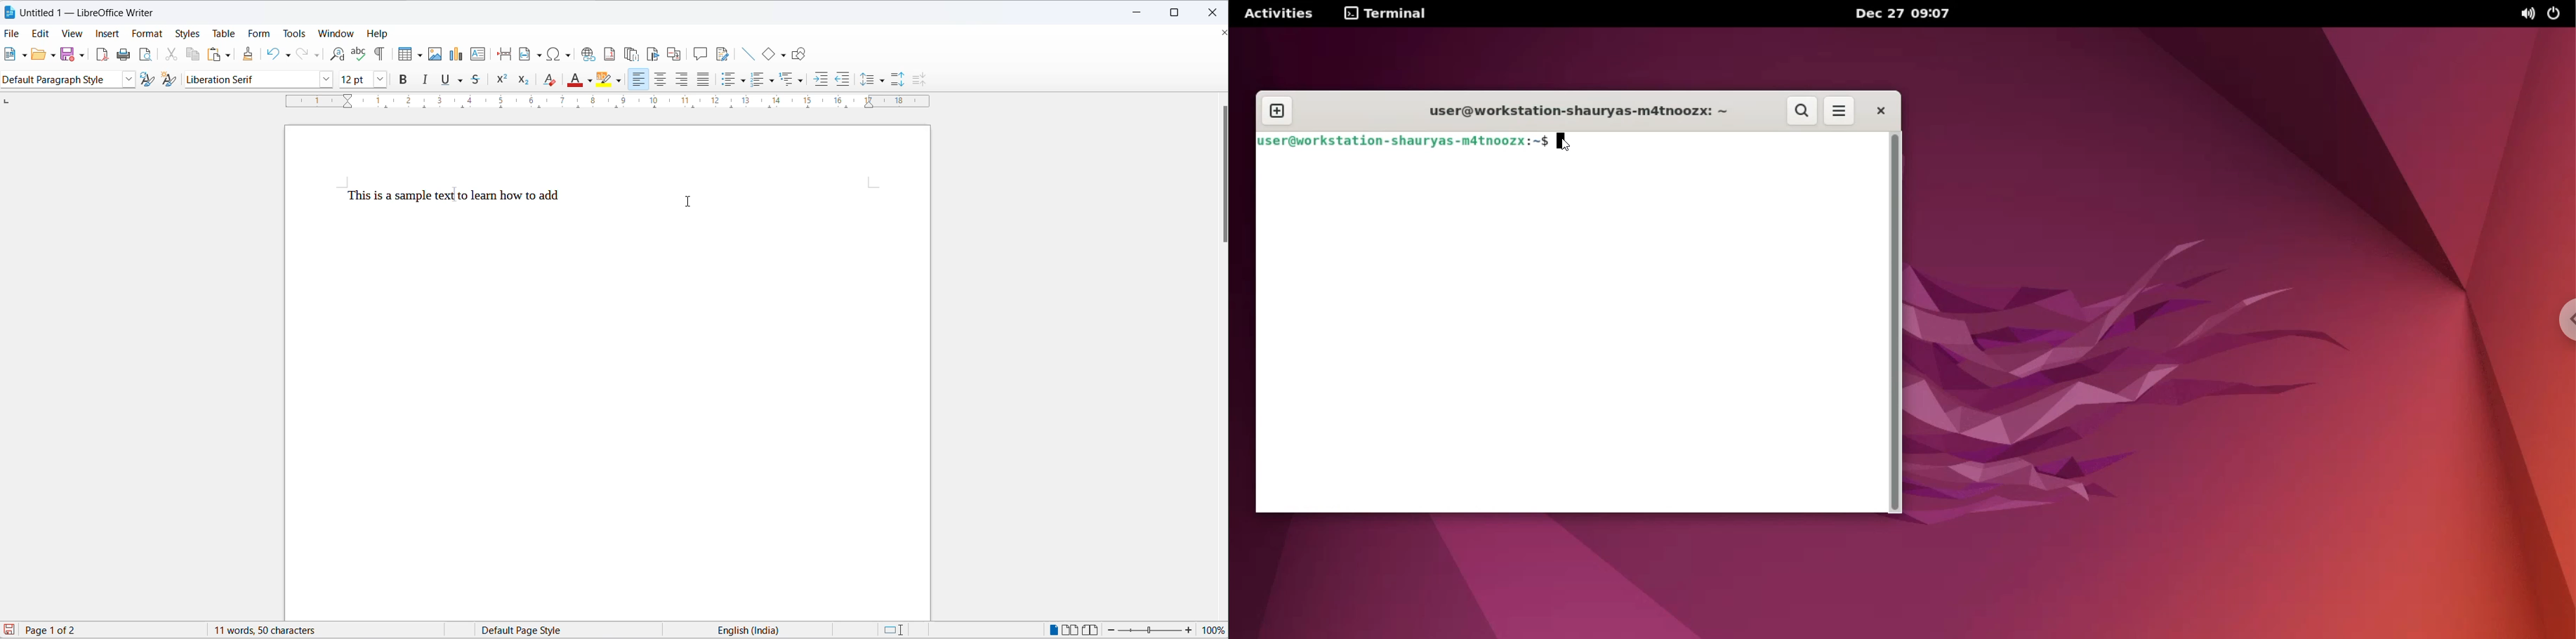 This screenshot has height=644, width=2576. Describe the element at coordinates (81, 56) in the screenshot. I see `save options` at that location.